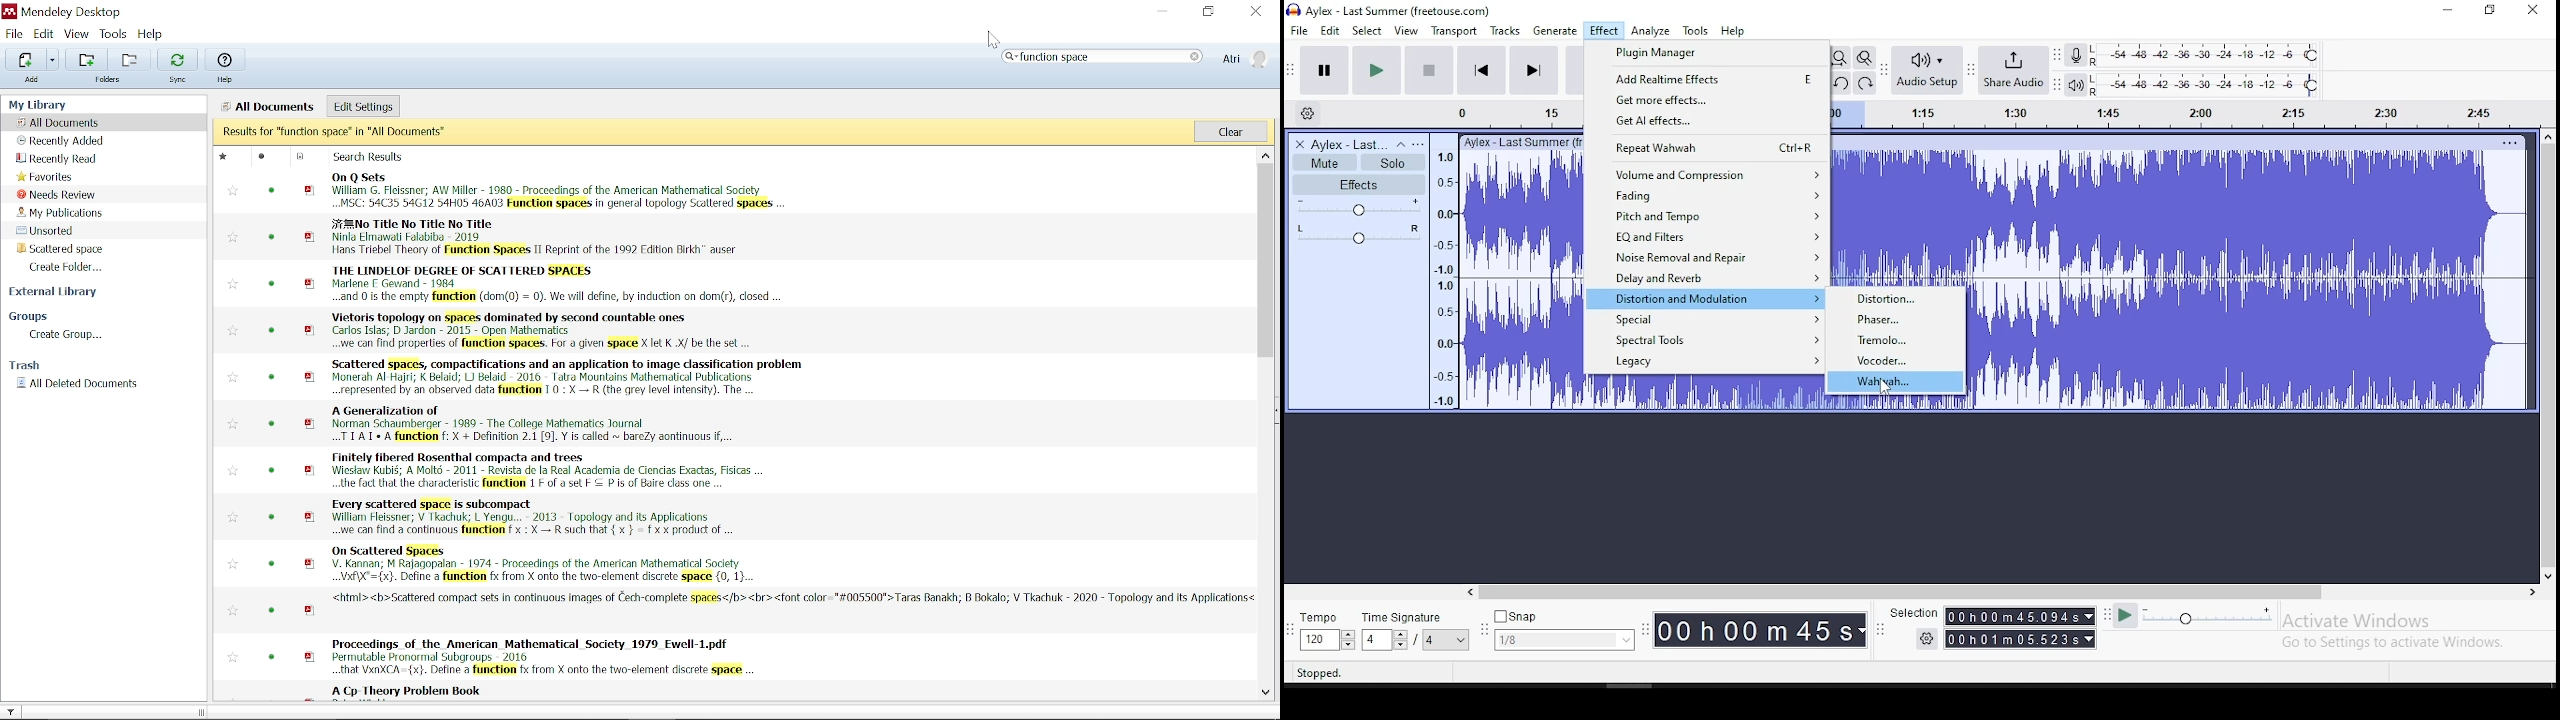  I want to click on tracks, so click(1505, 31).